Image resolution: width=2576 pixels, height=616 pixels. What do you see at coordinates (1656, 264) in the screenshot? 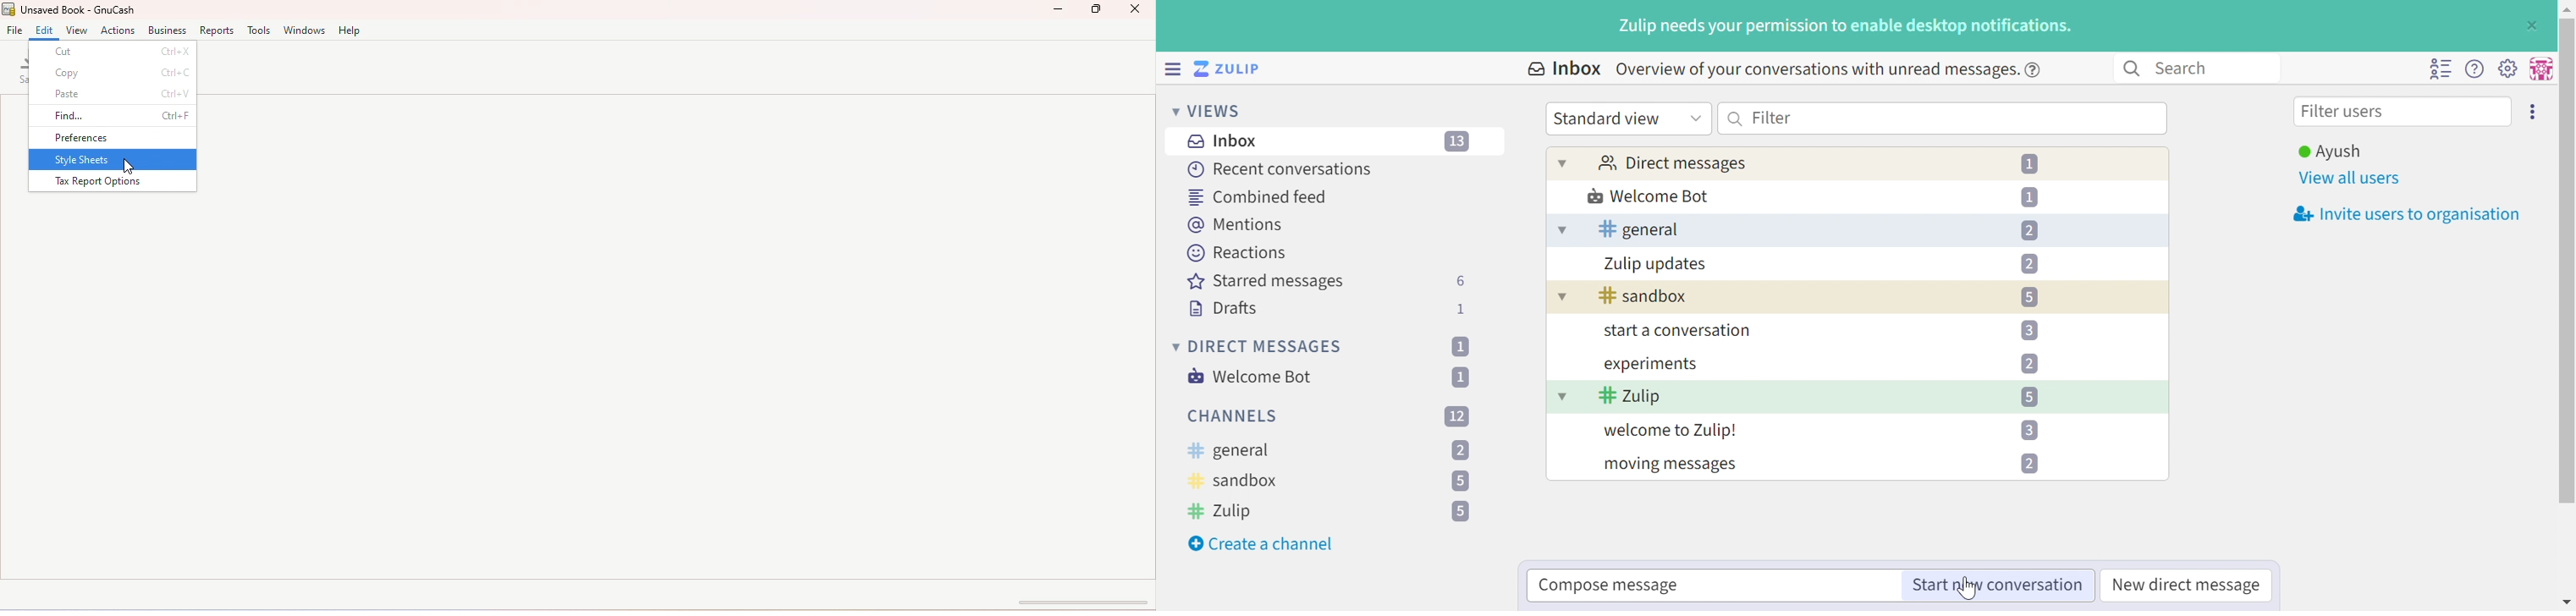
I see `Zulip updates` at bounding box center [1656, 264].